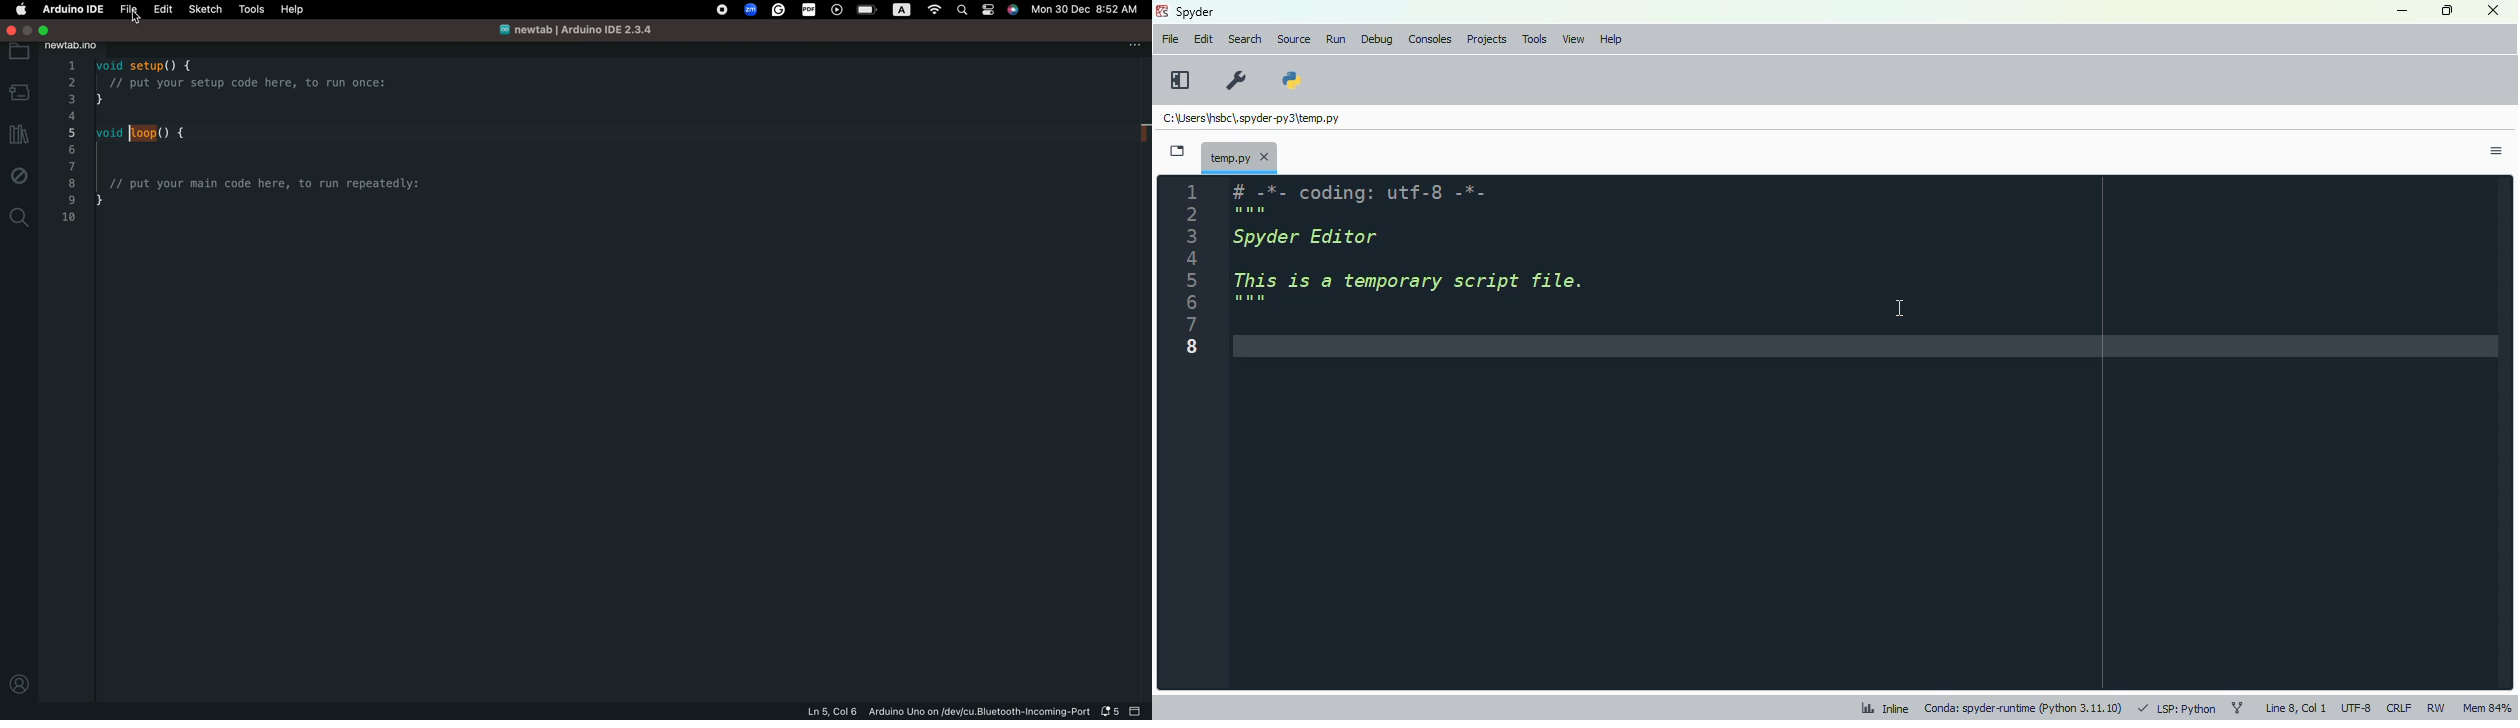  I want to click on mem 83%, so click(2486, 708).